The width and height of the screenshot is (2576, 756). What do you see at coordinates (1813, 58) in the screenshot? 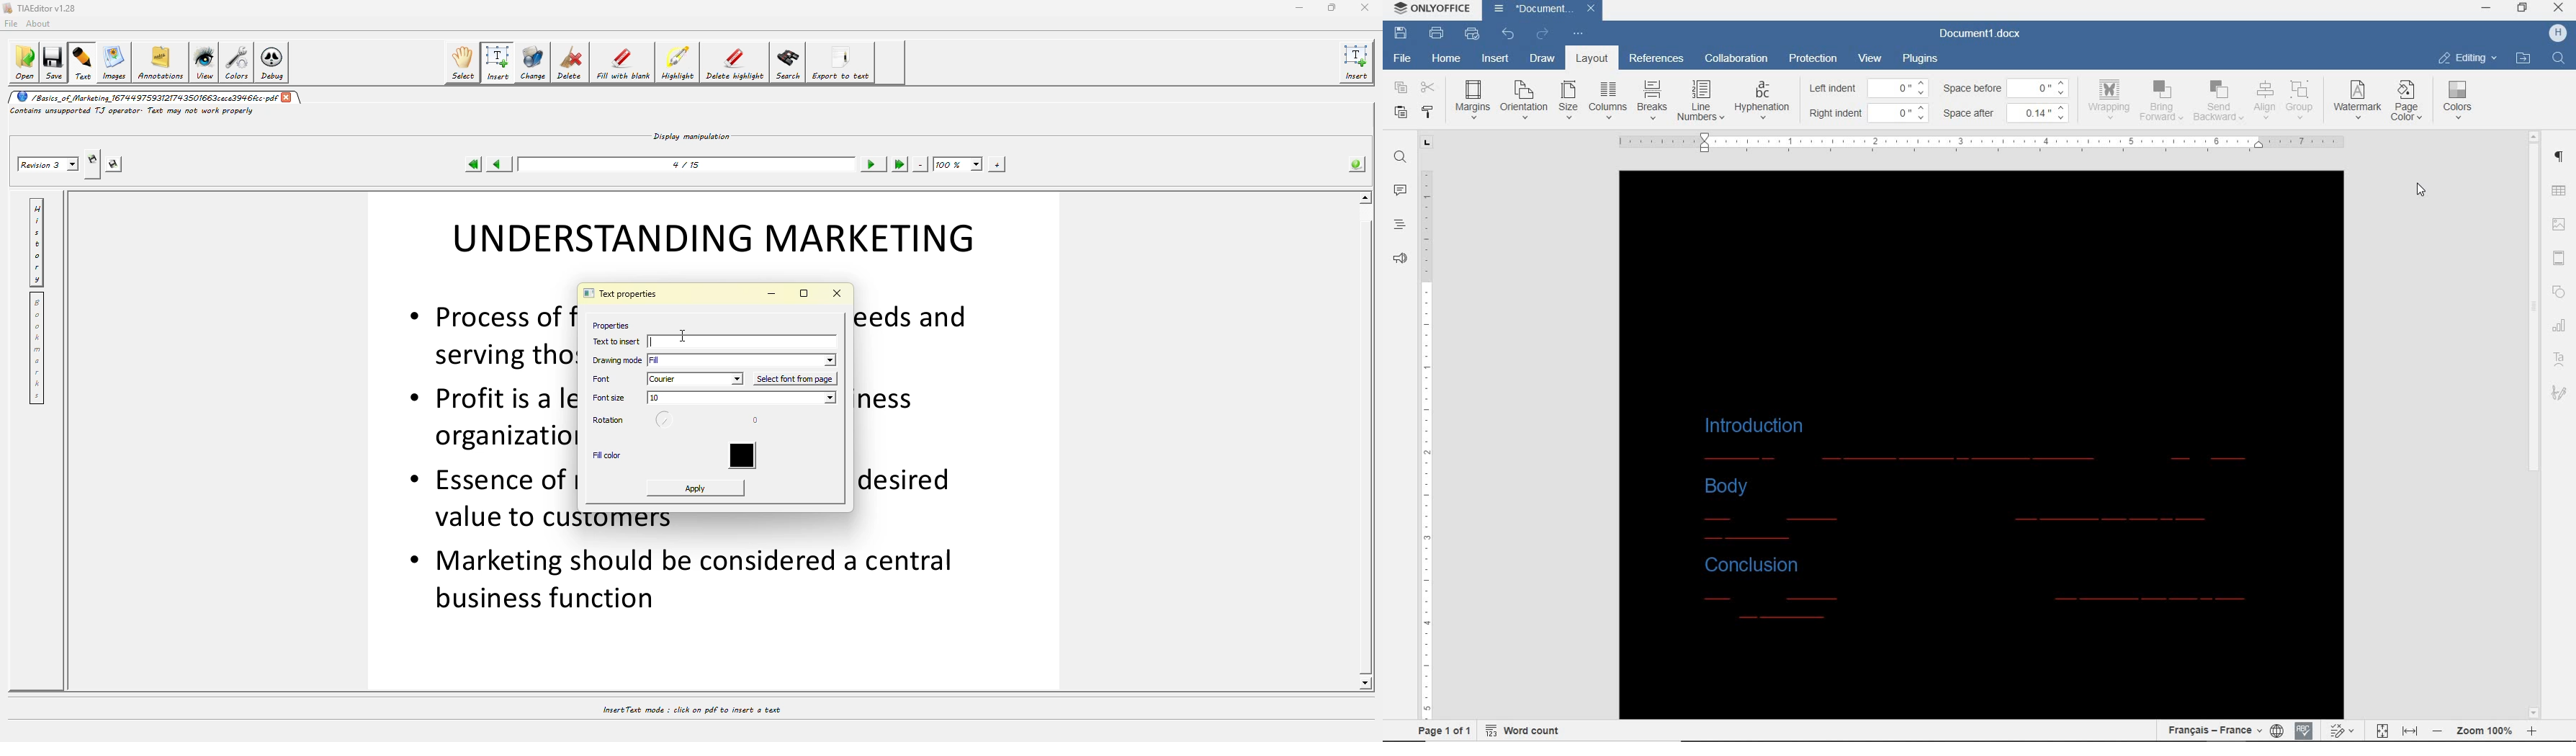
I see `protection` at bounding box center [1813, 58].